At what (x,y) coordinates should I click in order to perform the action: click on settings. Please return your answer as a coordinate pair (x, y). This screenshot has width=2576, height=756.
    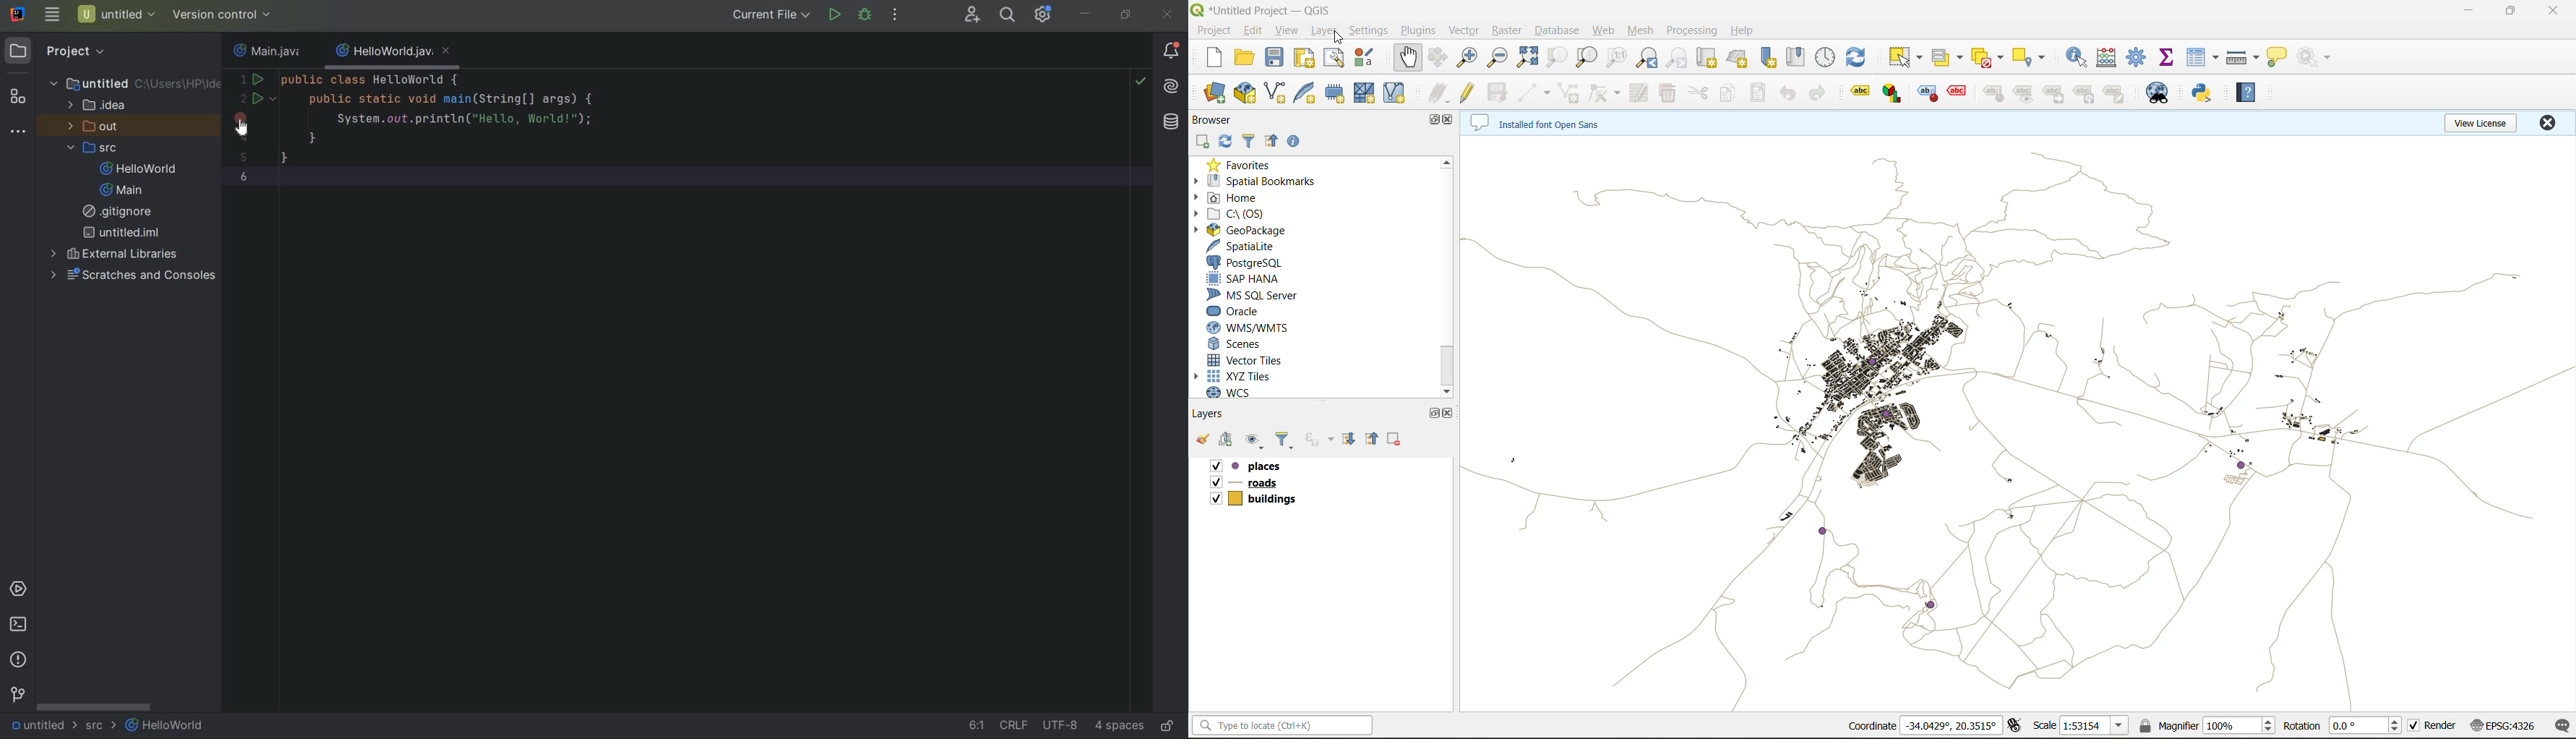
    Looking at the image, I should click on (1370, 32).